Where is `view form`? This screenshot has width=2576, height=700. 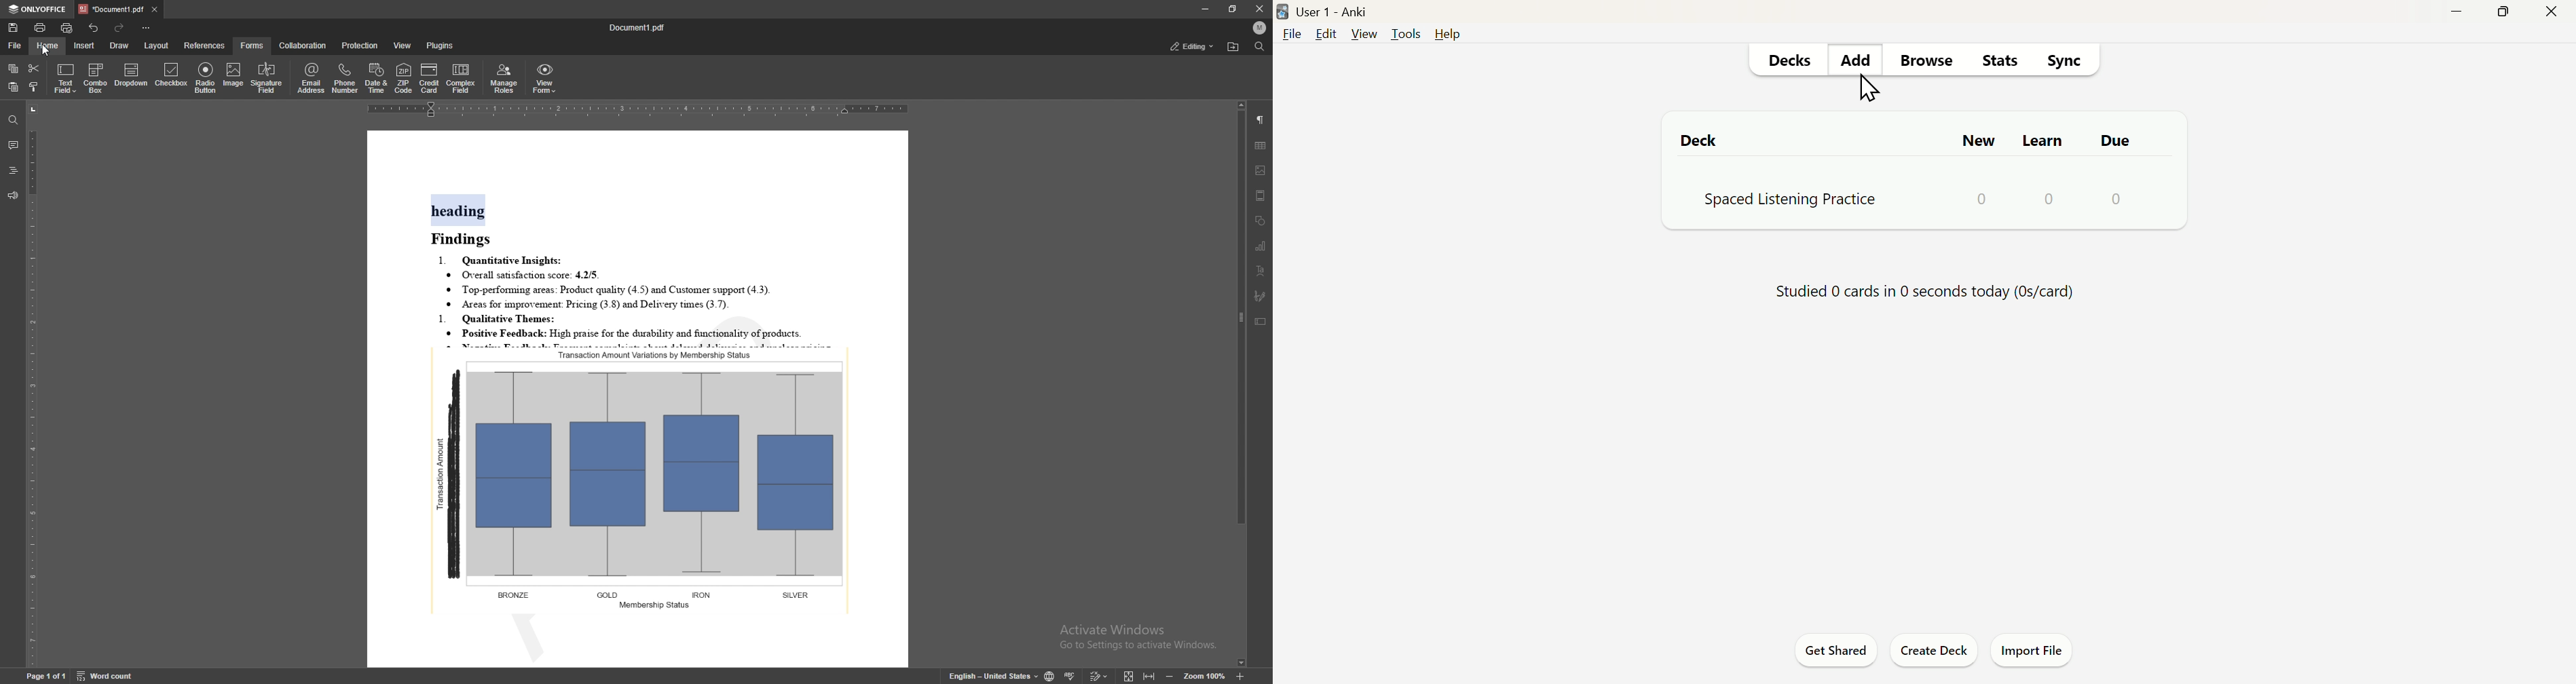 view form is located at coordinates (544, 79).